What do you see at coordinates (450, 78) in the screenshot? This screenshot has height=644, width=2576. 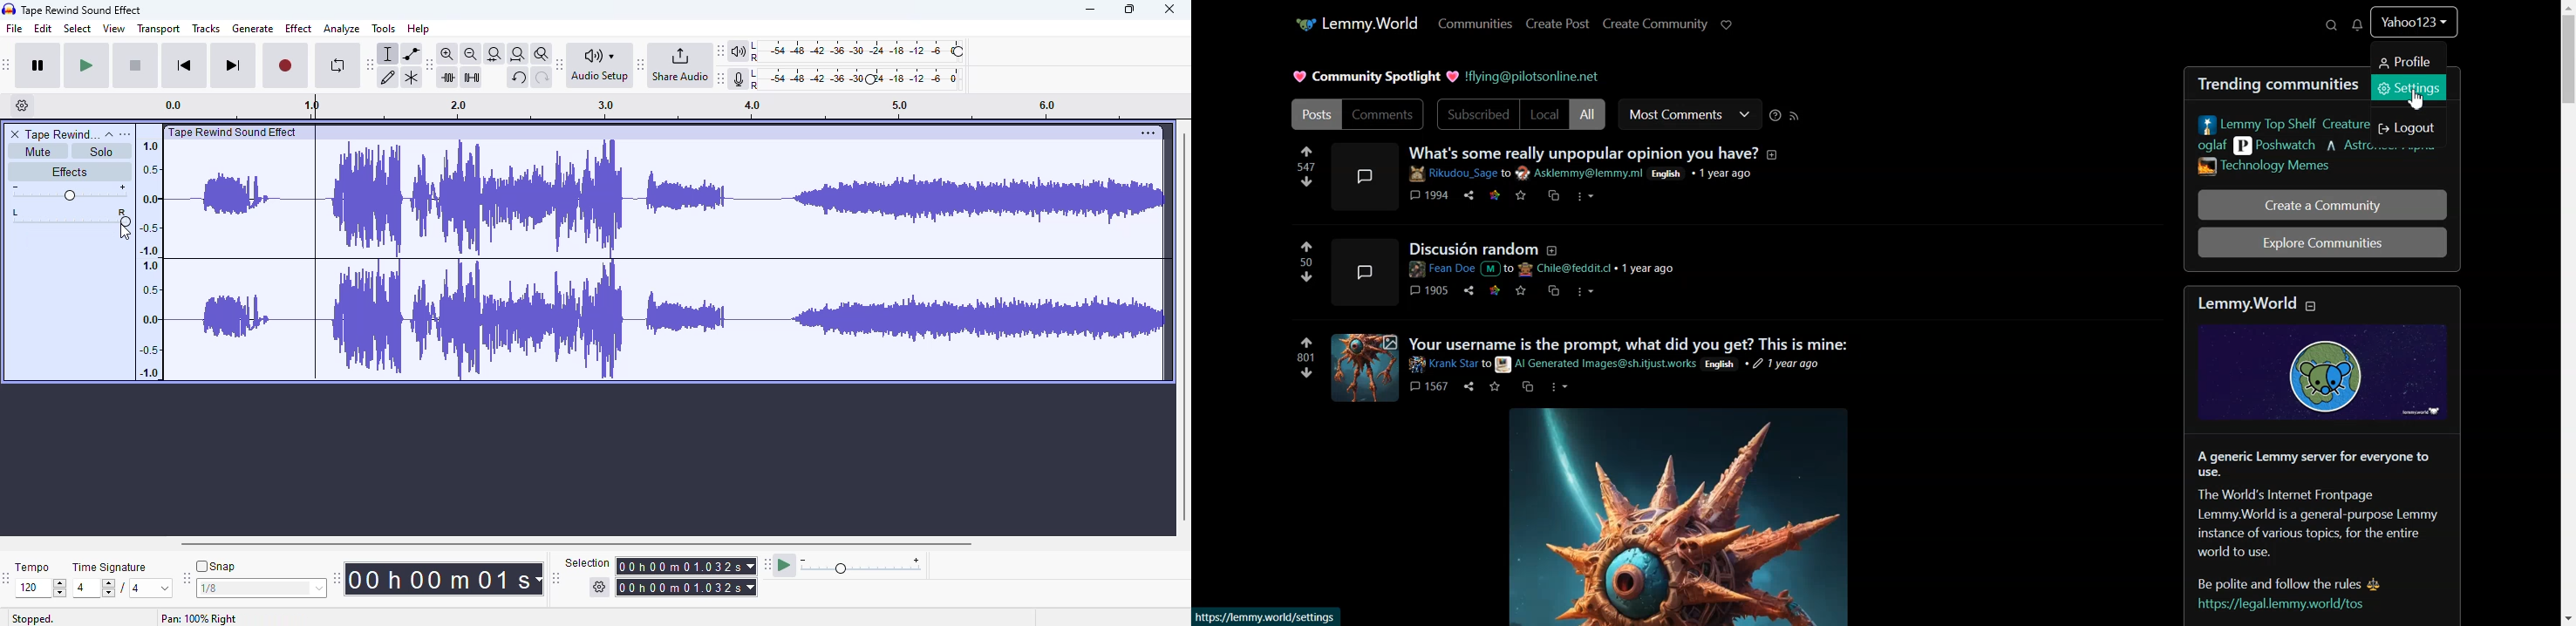 I see `trim audio outside selection` at bounding box center [450, 78].